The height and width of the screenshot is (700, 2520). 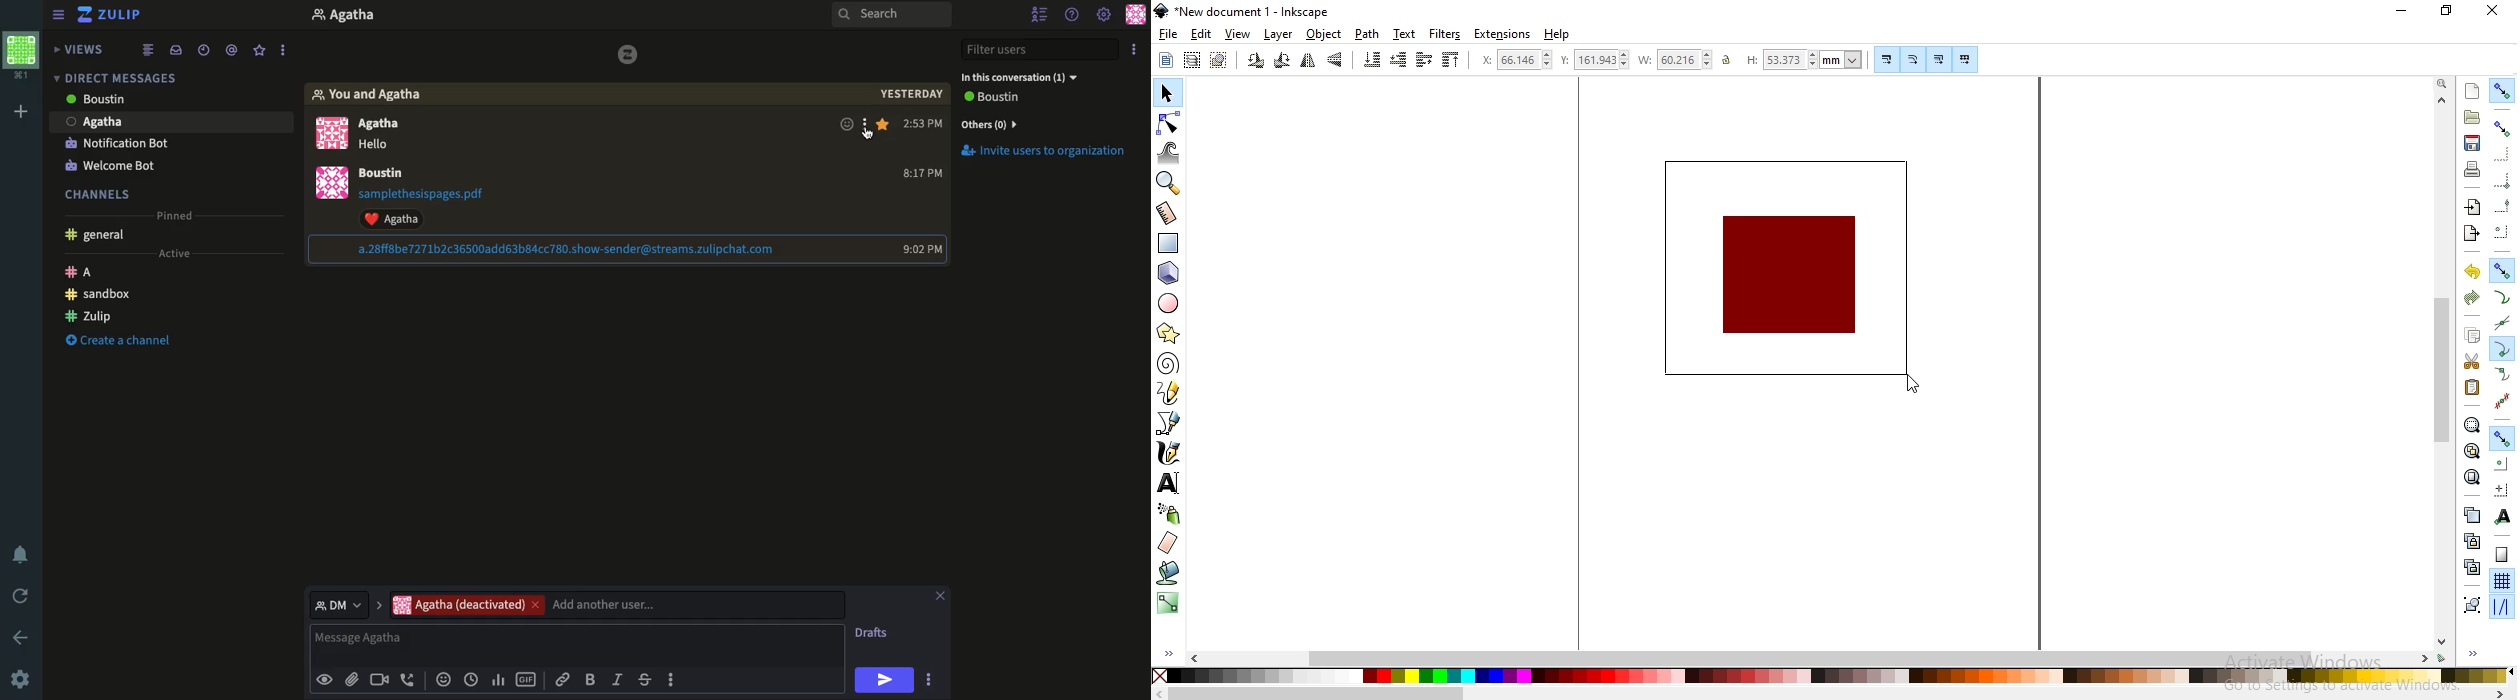 What do you see at coordinates (2502, 208) in the screenshot?
I see `snap midpoints of ` at bounding box center [2502, 208].